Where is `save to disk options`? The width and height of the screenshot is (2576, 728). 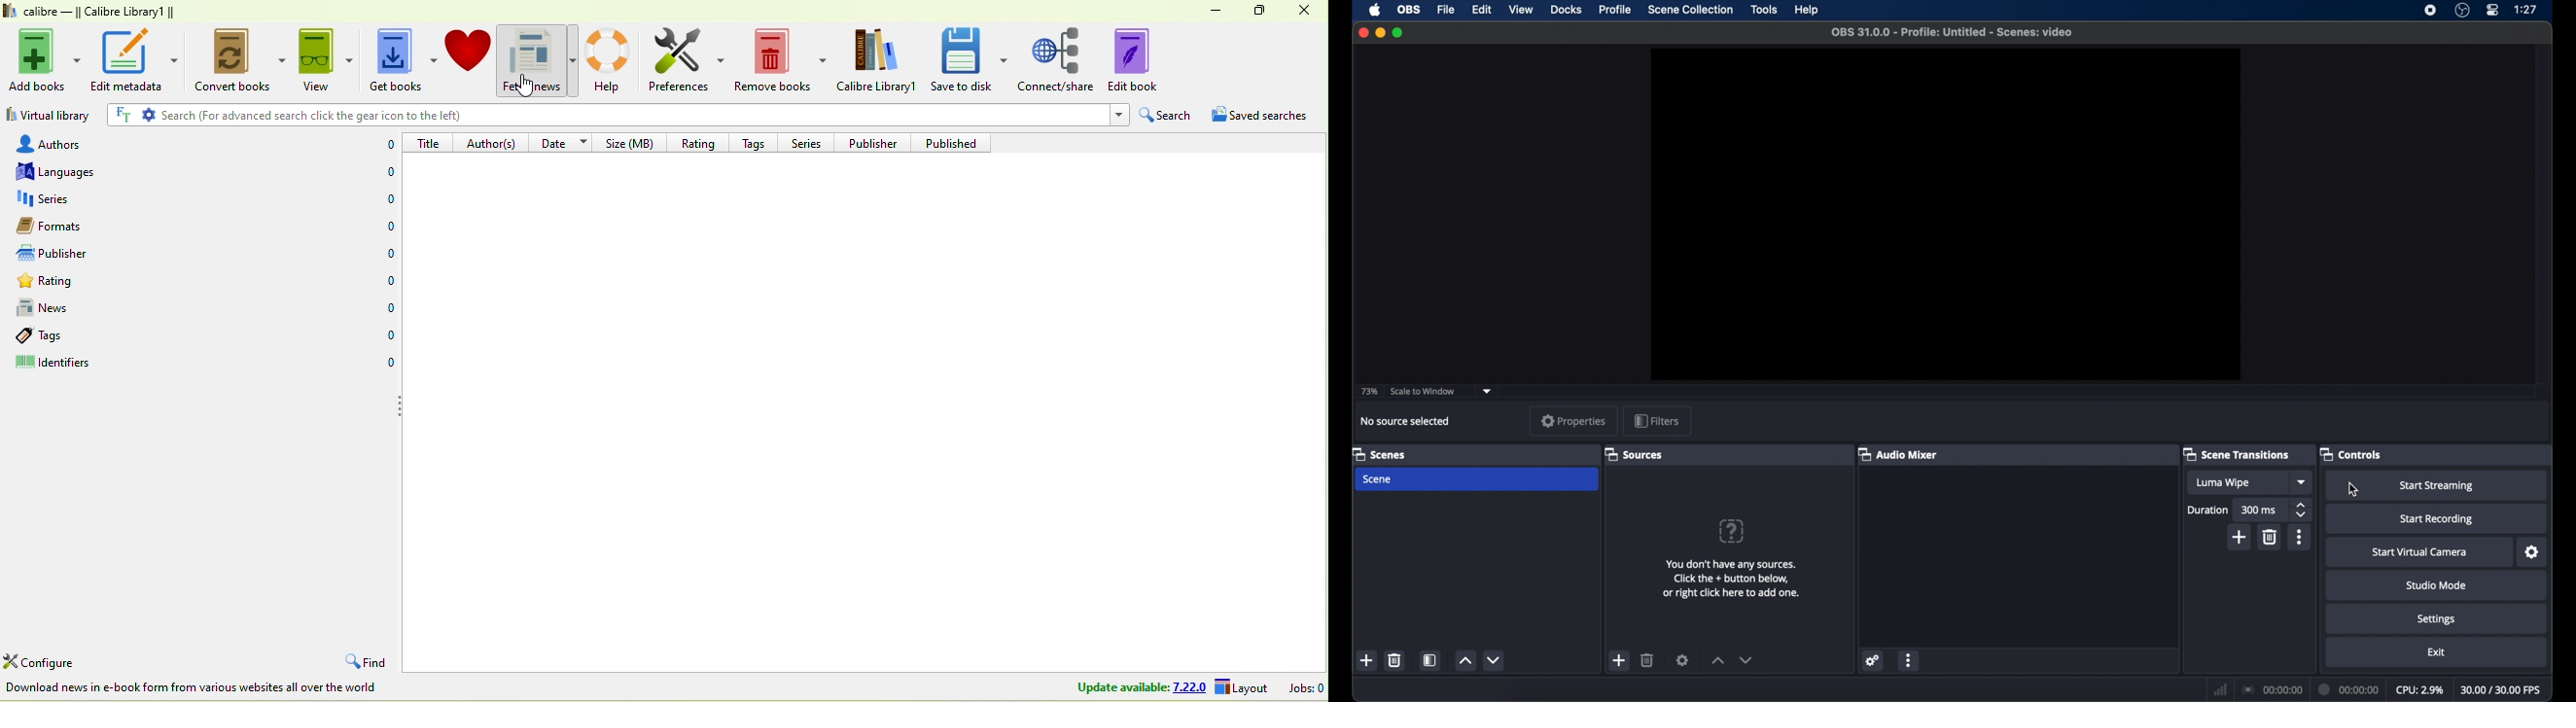 save to disk options is located at coordinates (1006, 58).